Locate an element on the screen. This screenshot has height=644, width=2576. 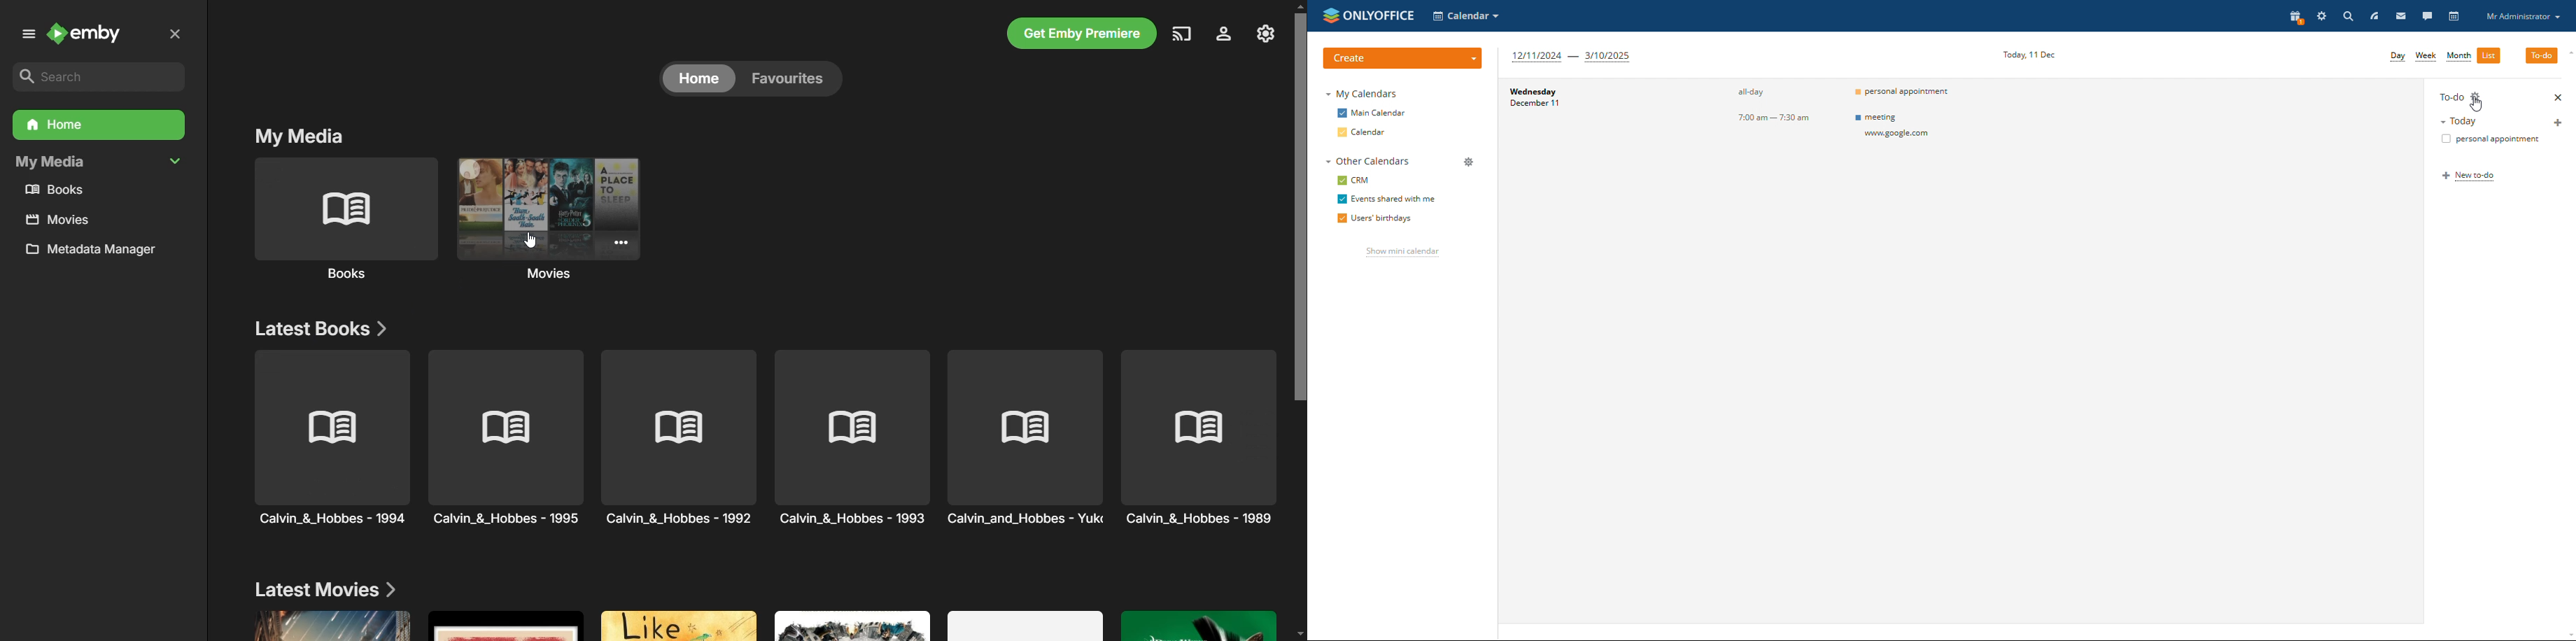
week view is located at coordinates (2426, 57).